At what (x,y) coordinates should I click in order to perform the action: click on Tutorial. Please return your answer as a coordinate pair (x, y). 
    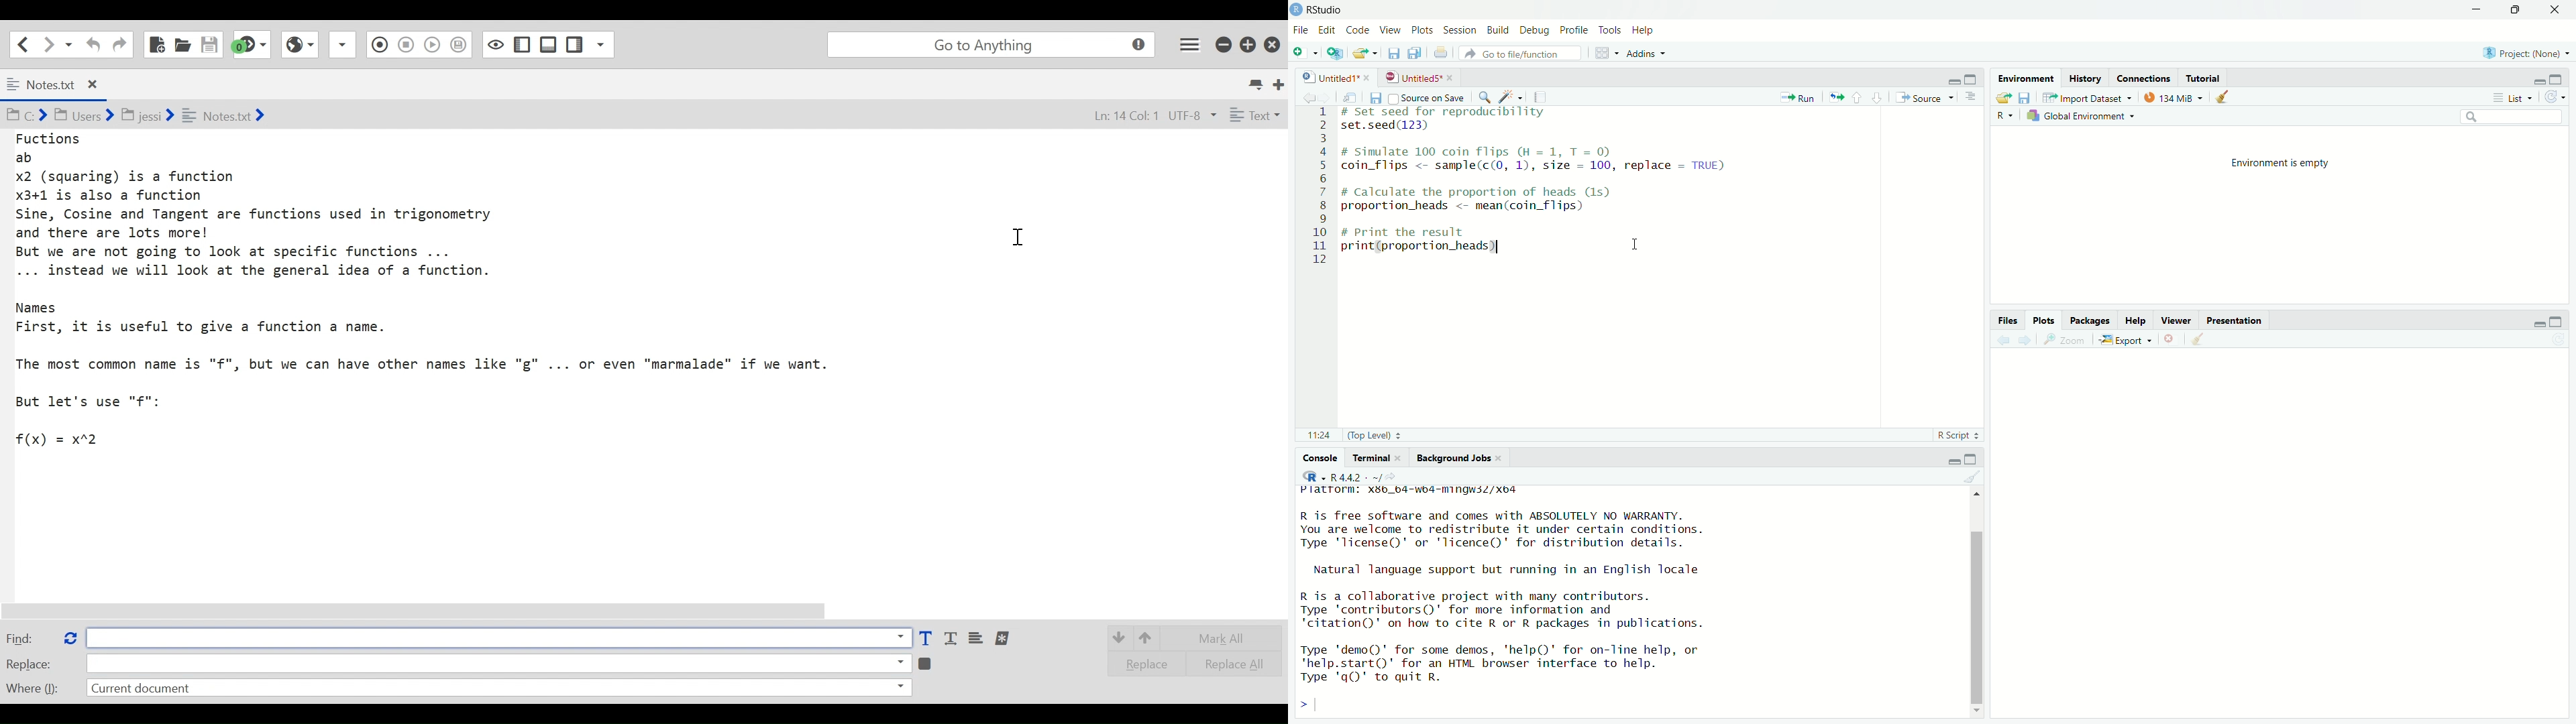
    Looking at the image, I should click on (2203, 76).